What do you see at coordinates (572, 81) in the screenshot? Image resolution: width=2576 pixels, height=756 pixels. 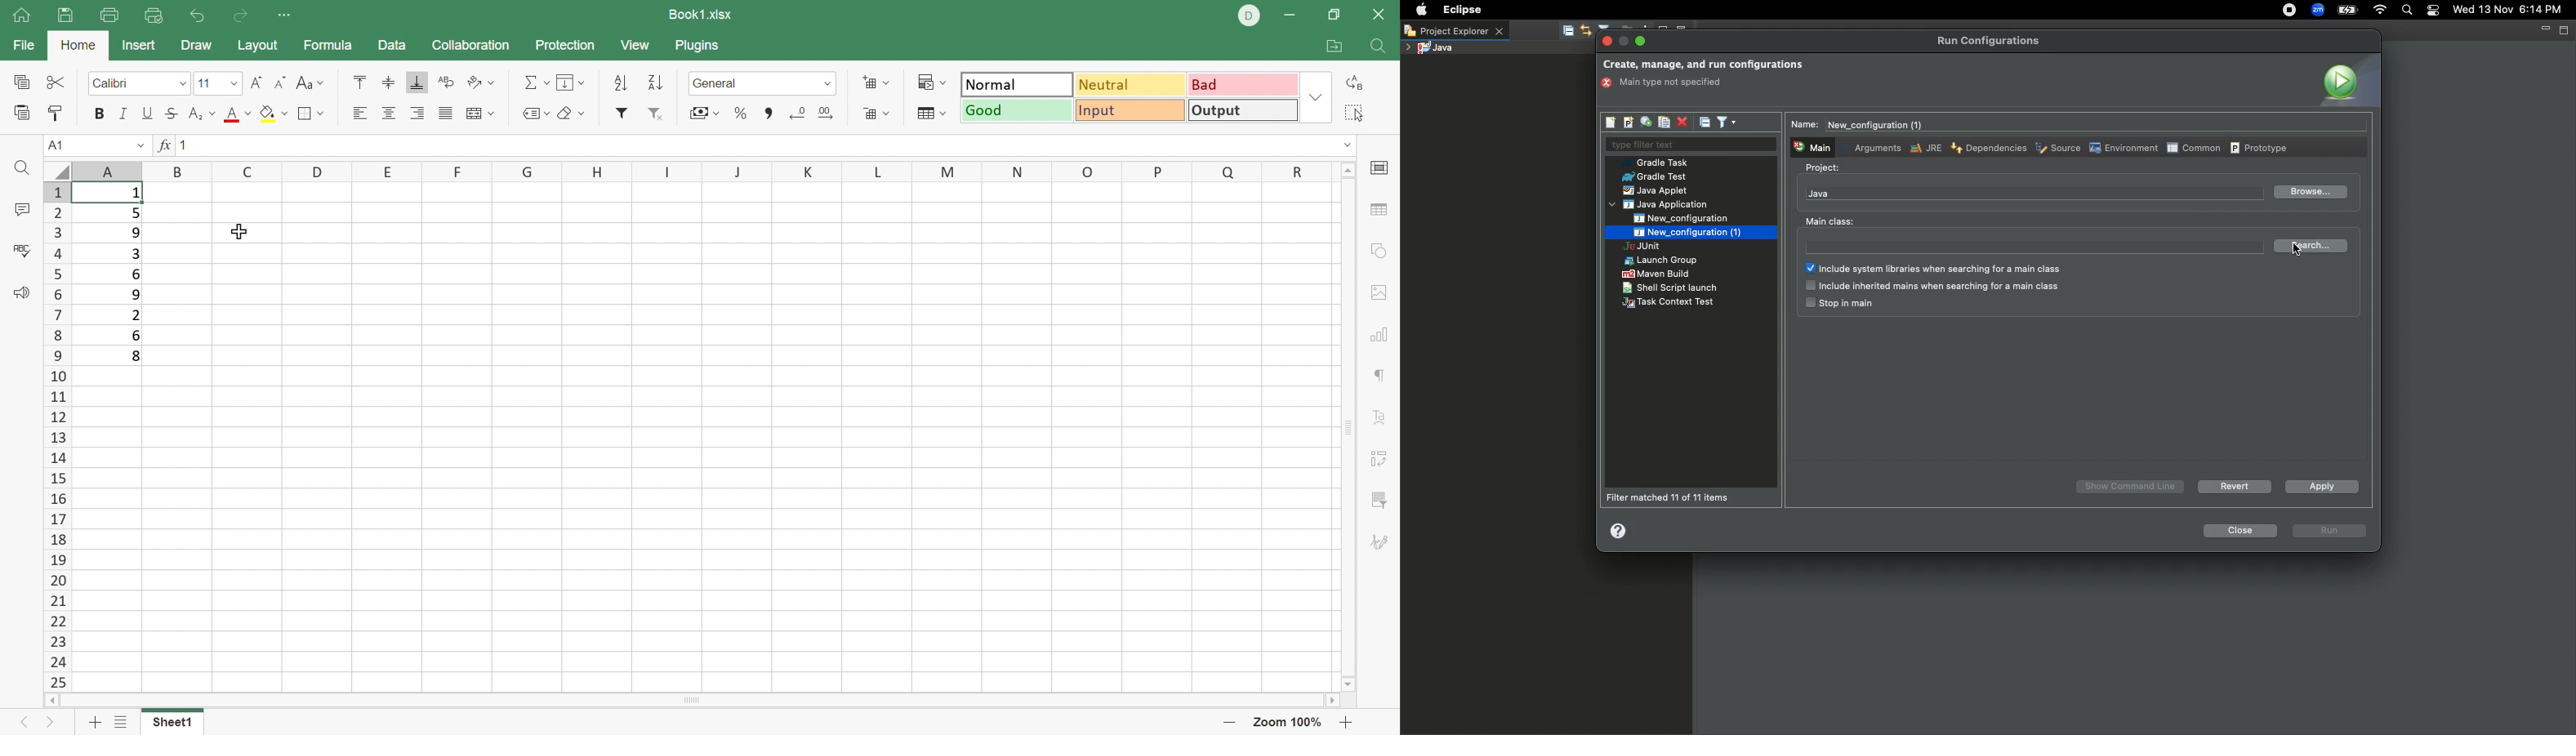 I see `Fill` at bounding box center [572, 81].